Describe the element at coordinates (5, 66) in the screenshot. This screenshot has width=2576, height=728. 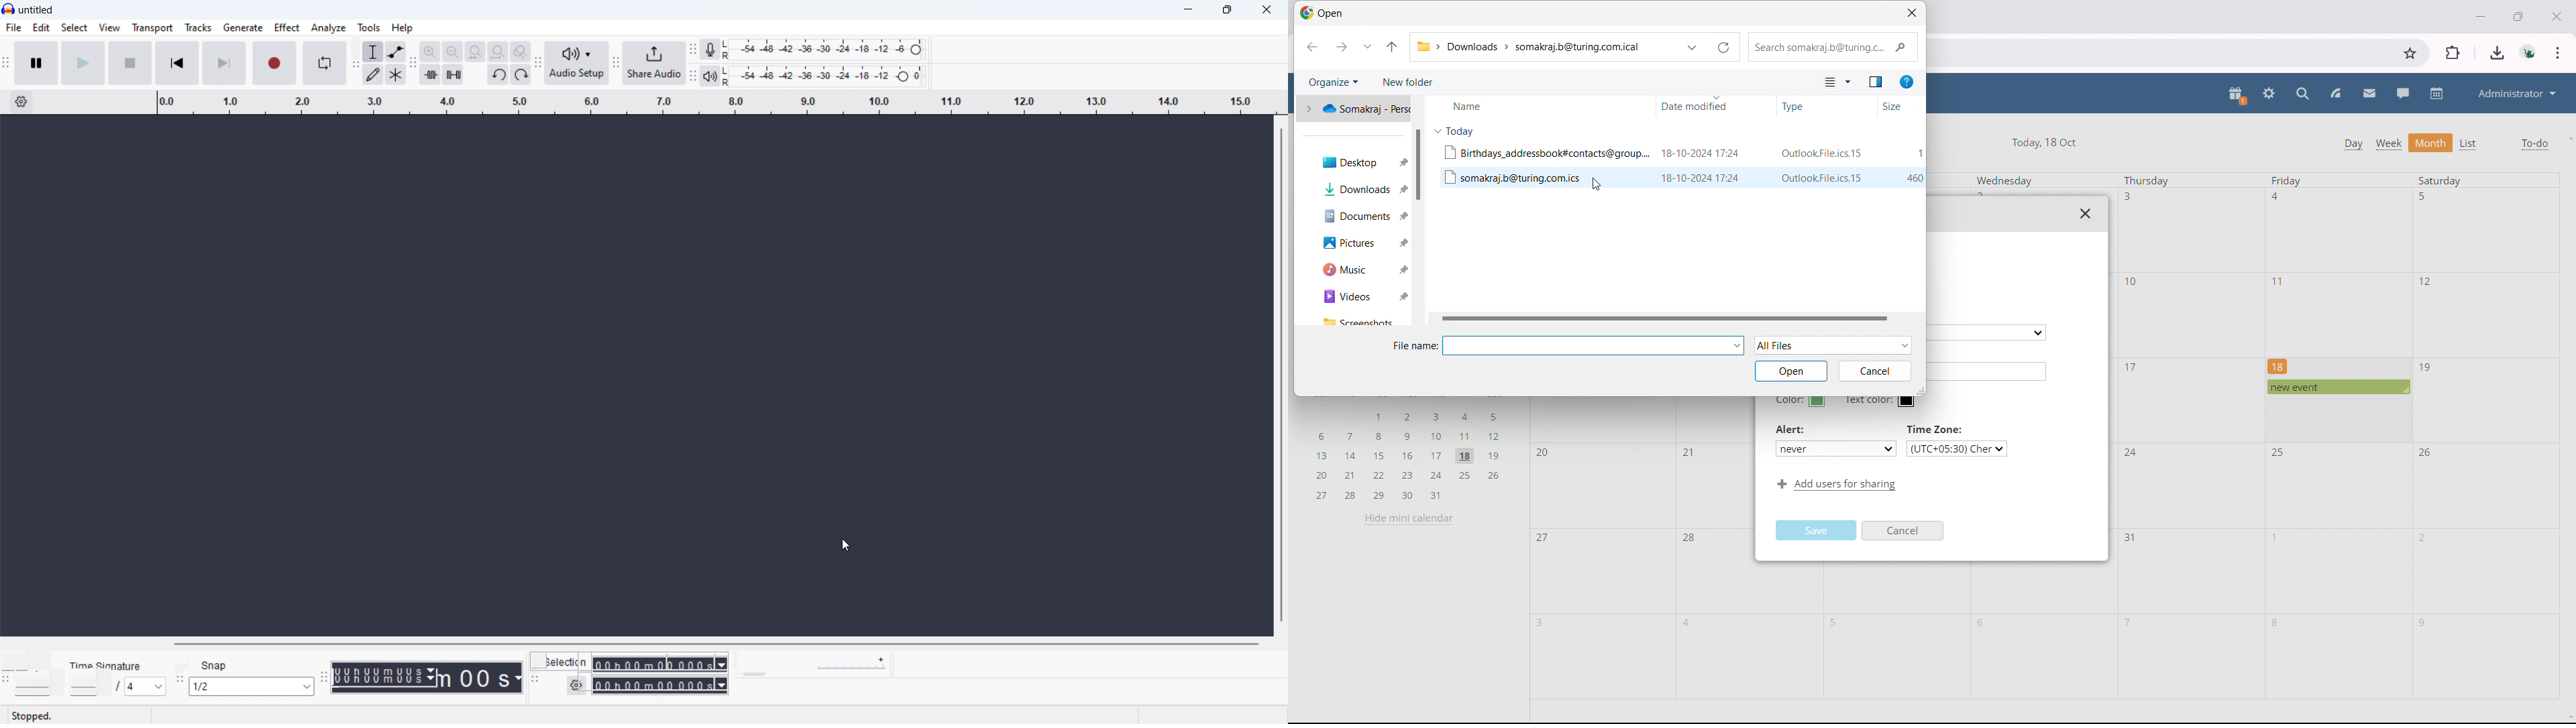
I see `transport toolbar` at that location.